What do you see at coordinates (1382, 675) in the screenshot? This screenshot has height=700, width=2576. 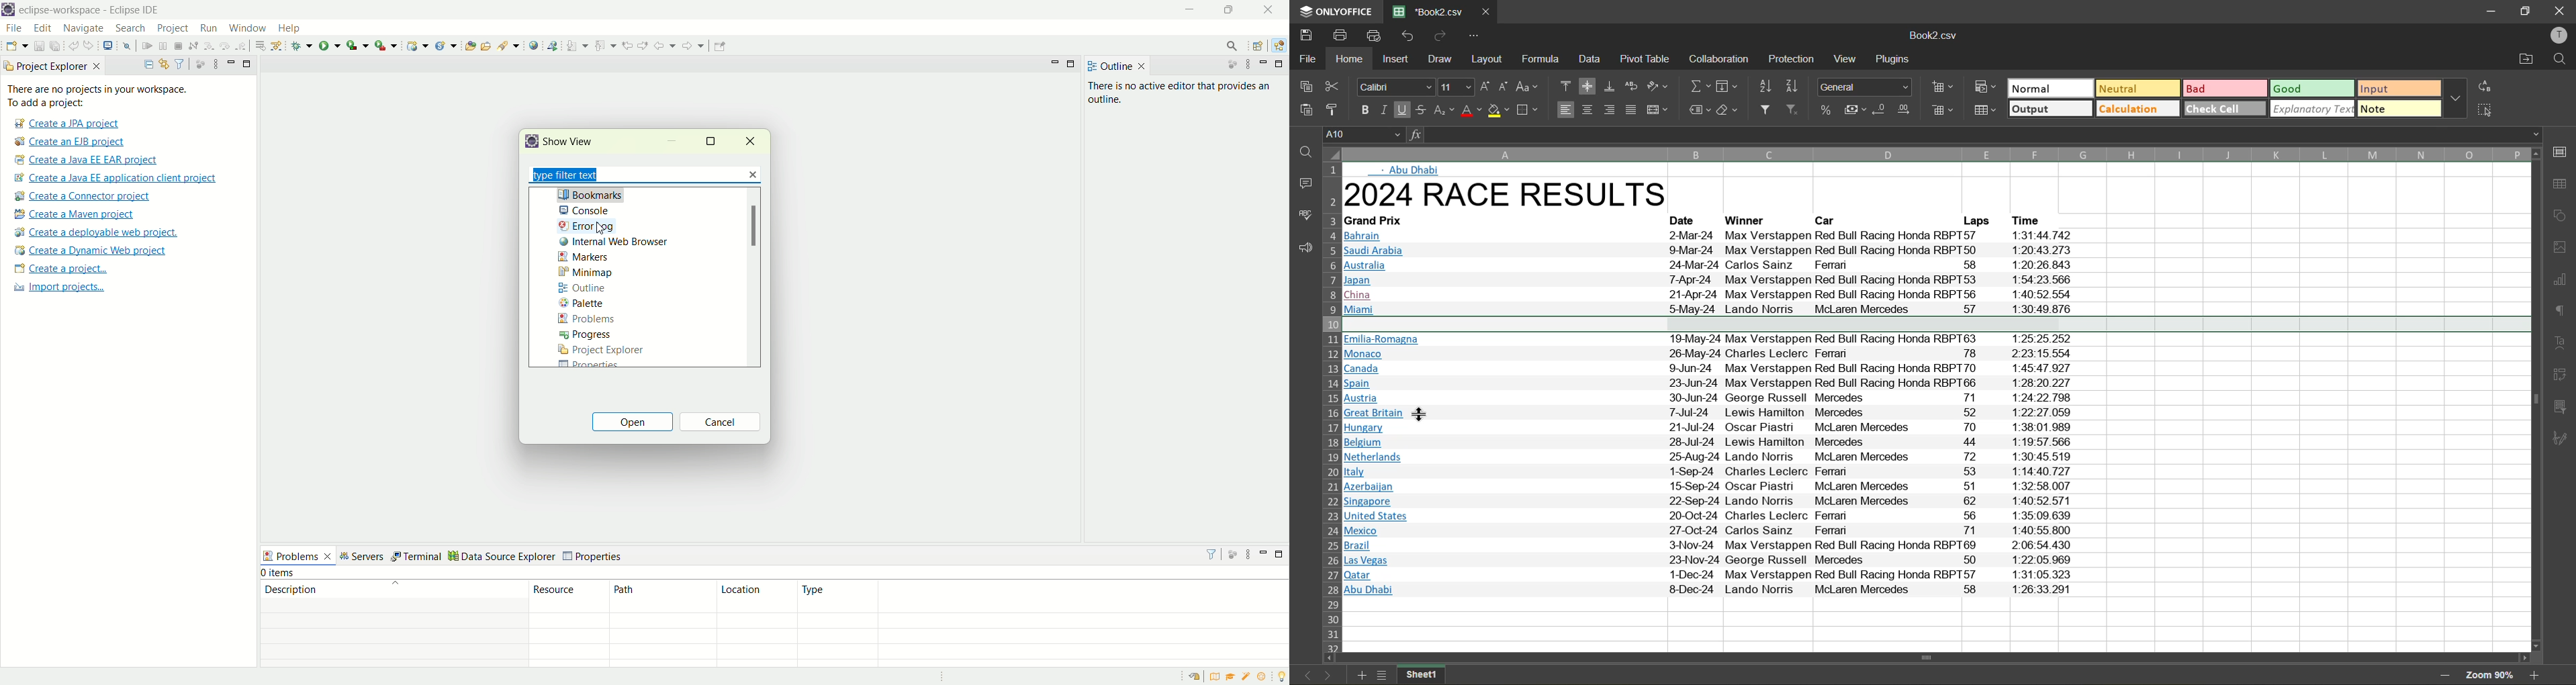 I see `list of sheets` at bounding box center [1382, 675].